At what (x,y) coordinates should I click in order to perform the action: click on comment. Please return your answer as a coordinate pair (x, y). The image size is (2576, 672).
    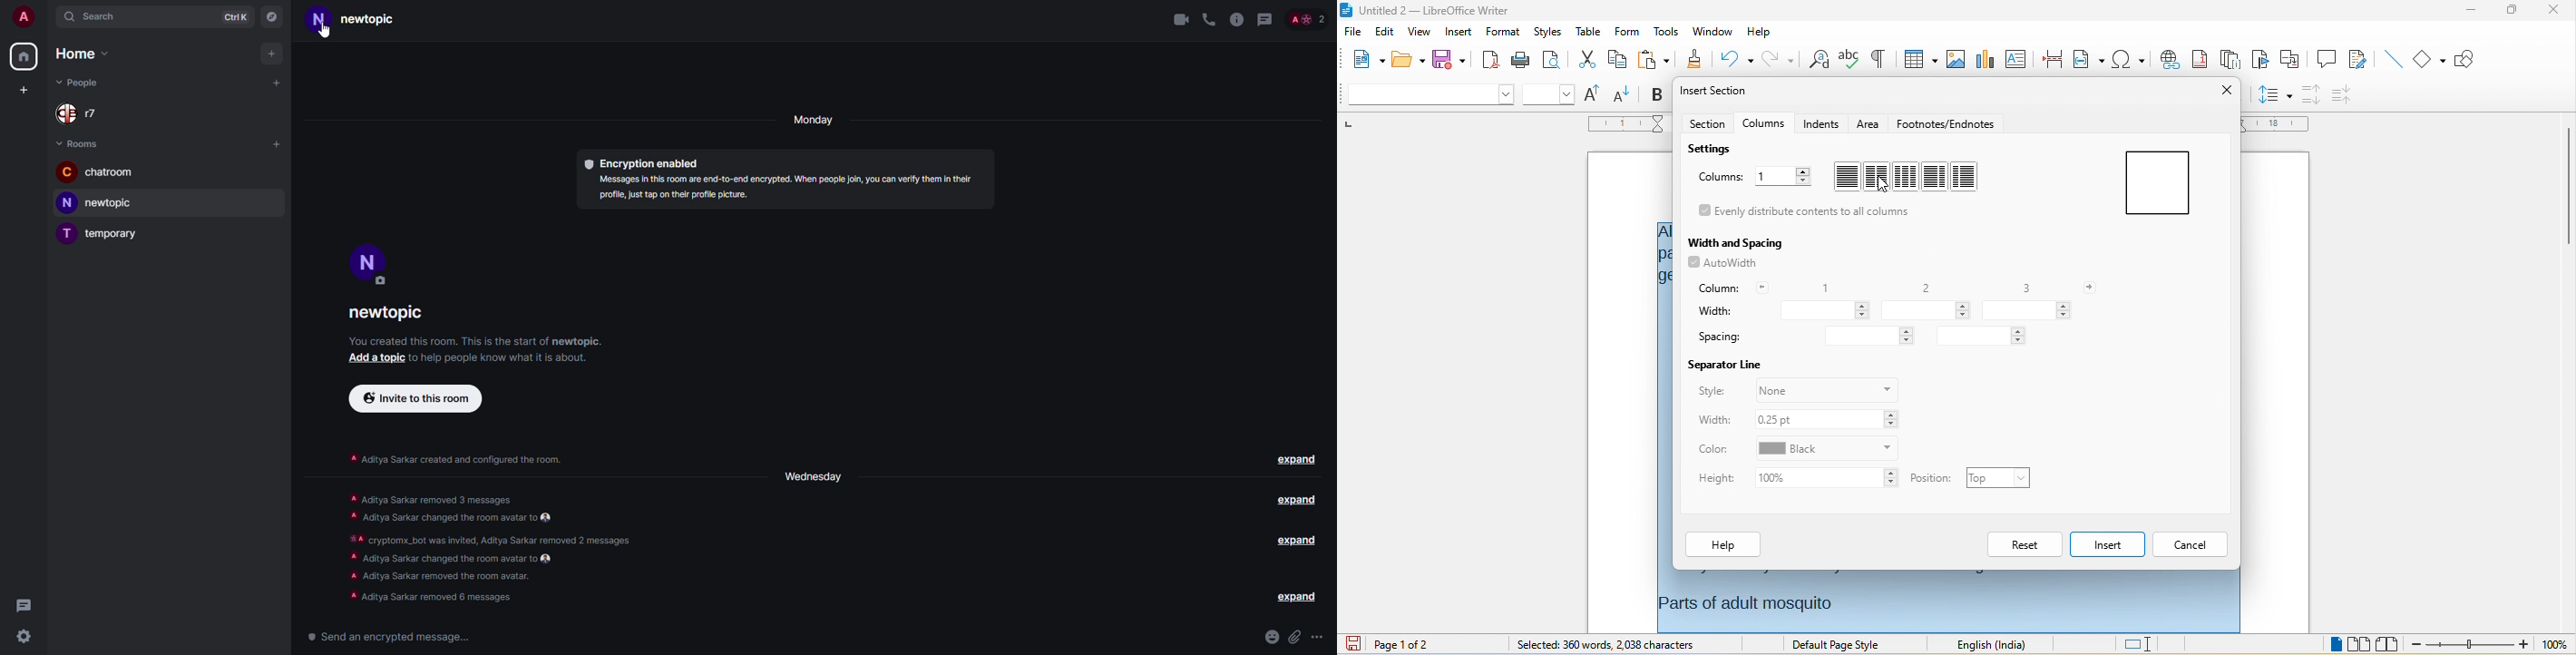
    Looking at the image, I should click on (2326, 58).